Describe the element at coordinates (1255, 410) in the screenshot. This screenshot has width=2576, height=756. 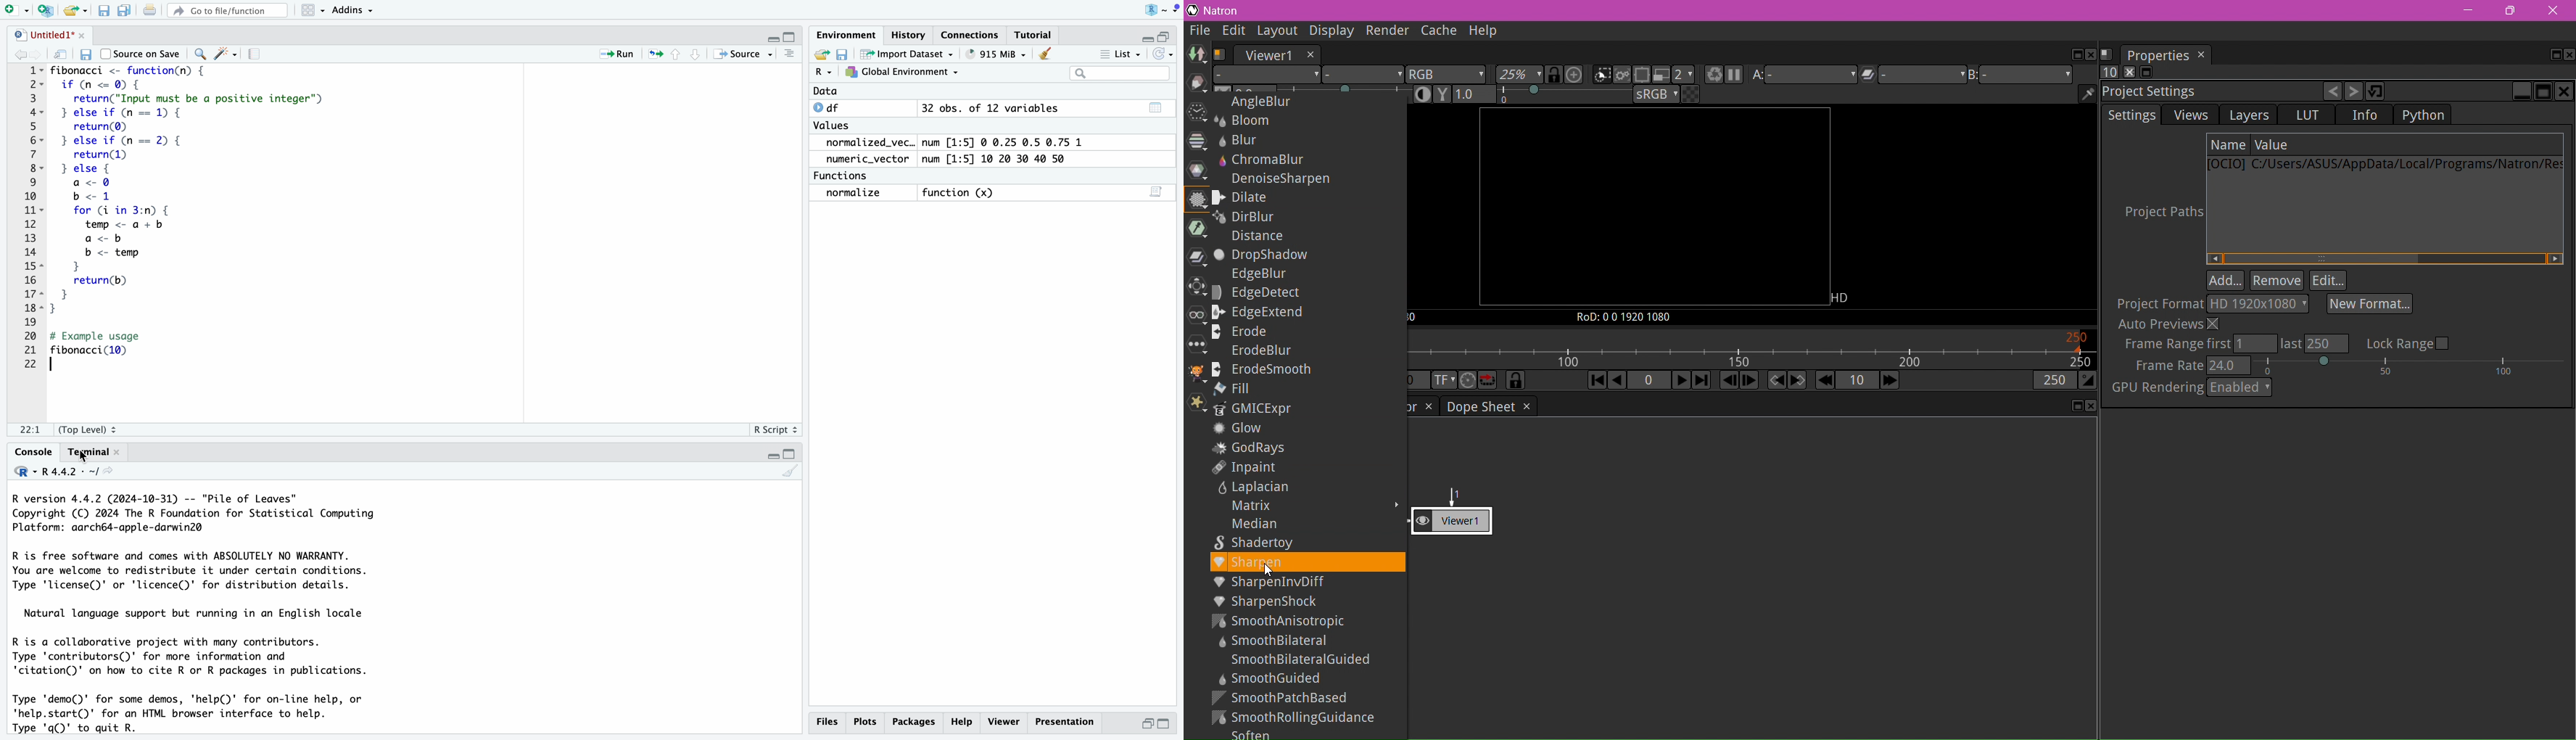
I see `GMICExpr` at that location.